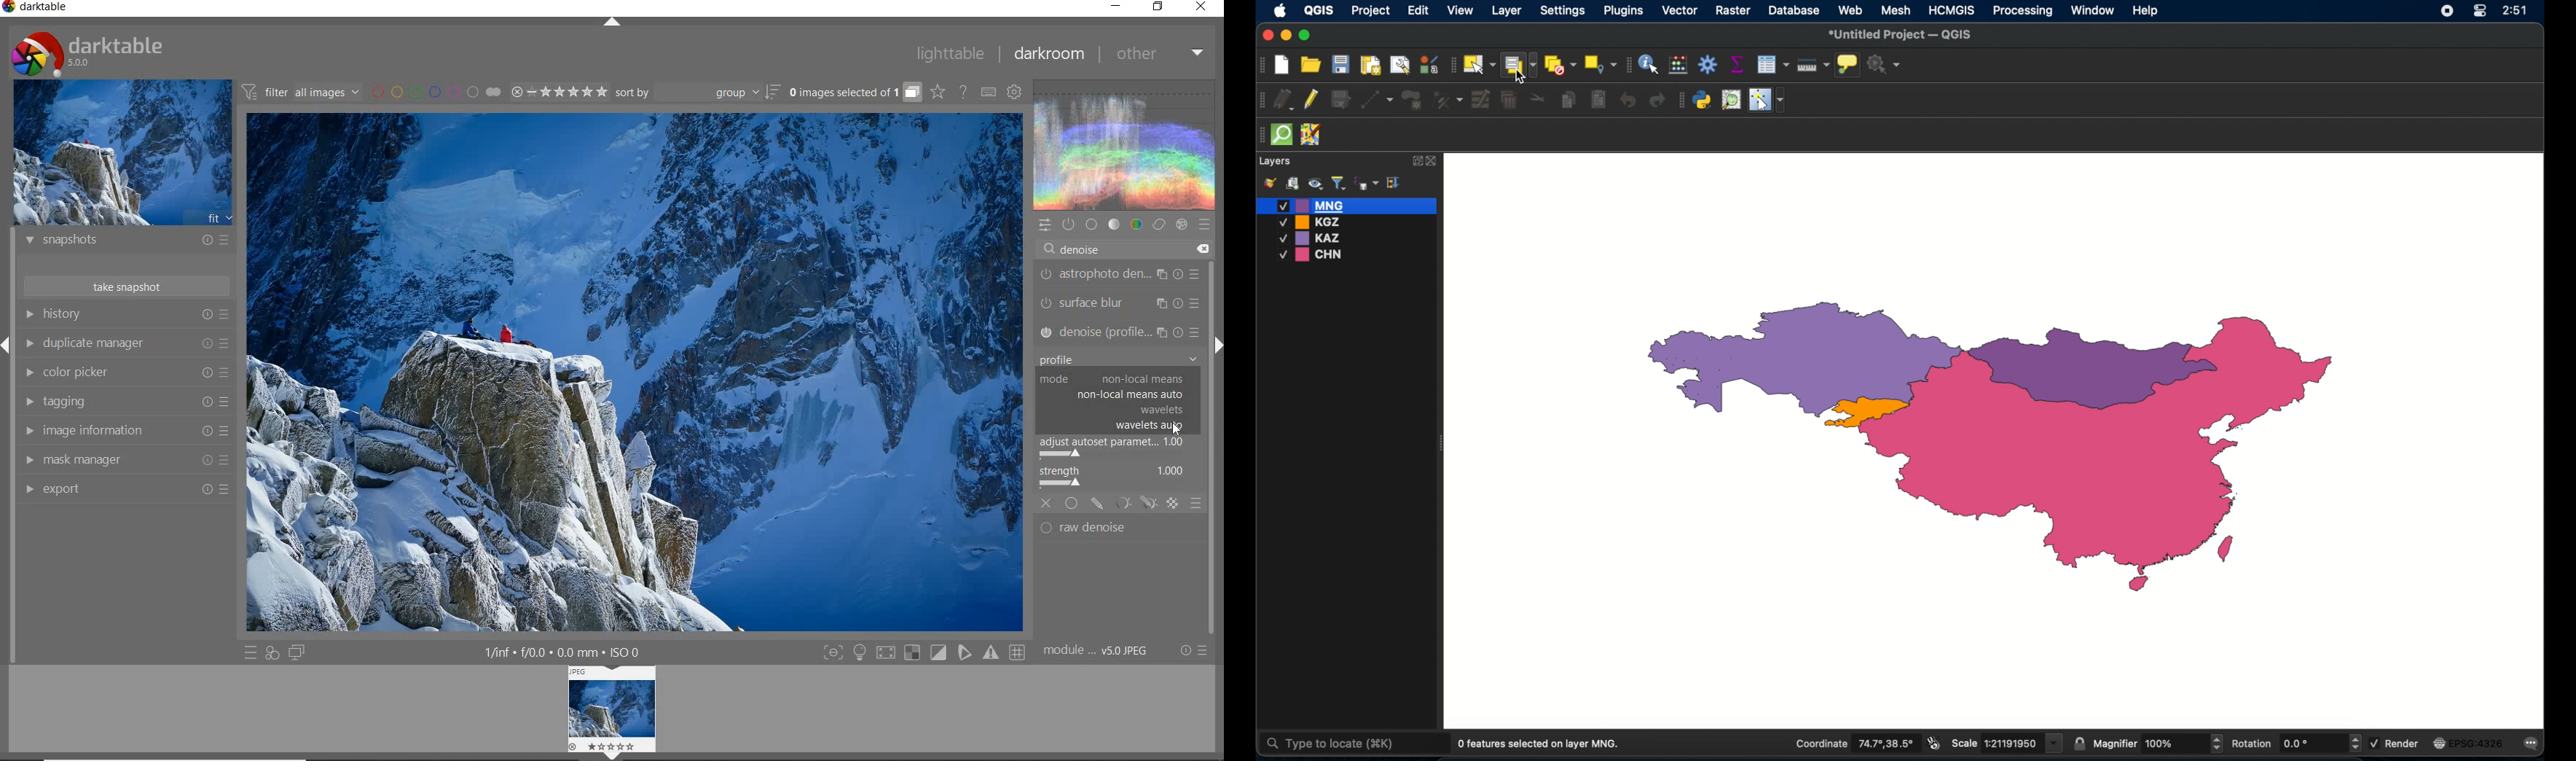 This screenshot has width=2576, height=784. Describe the element at coordinates (1131, 395) in the screenshot. I see `NON-LOCAL MEANS AUTO` at that location.